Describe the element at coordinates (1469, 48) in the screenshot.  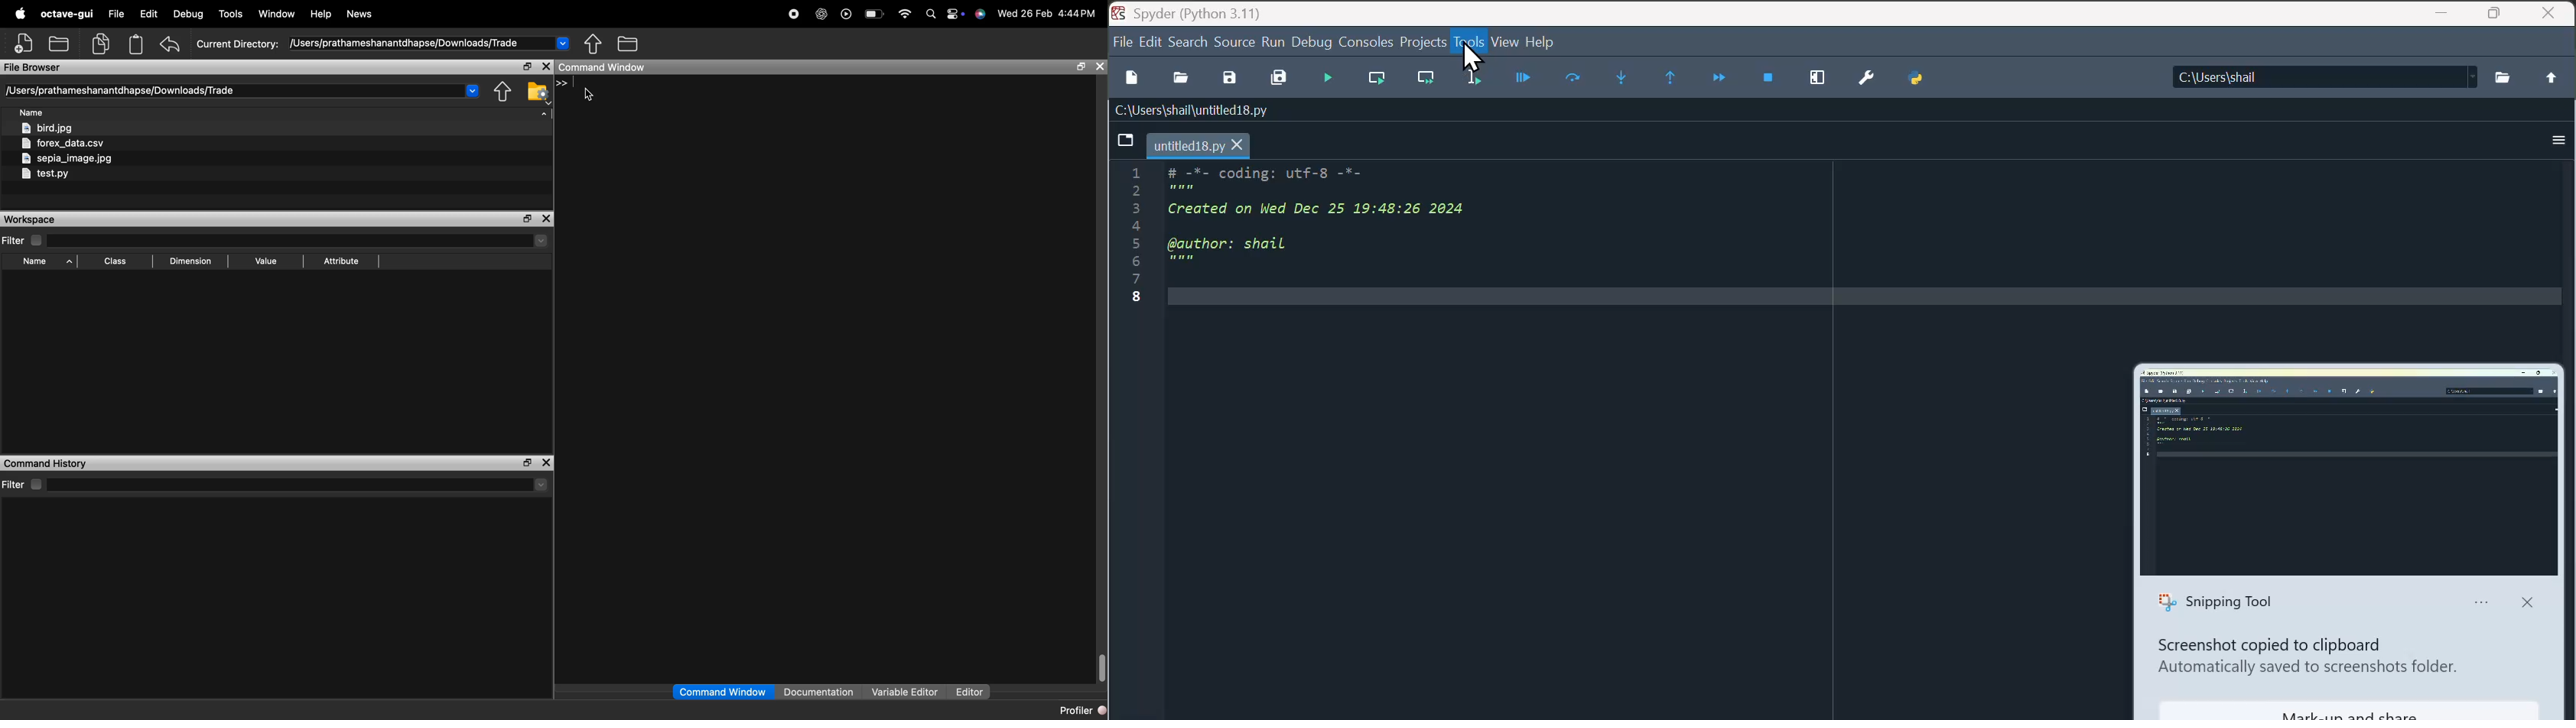
I see `Tools` at that location.